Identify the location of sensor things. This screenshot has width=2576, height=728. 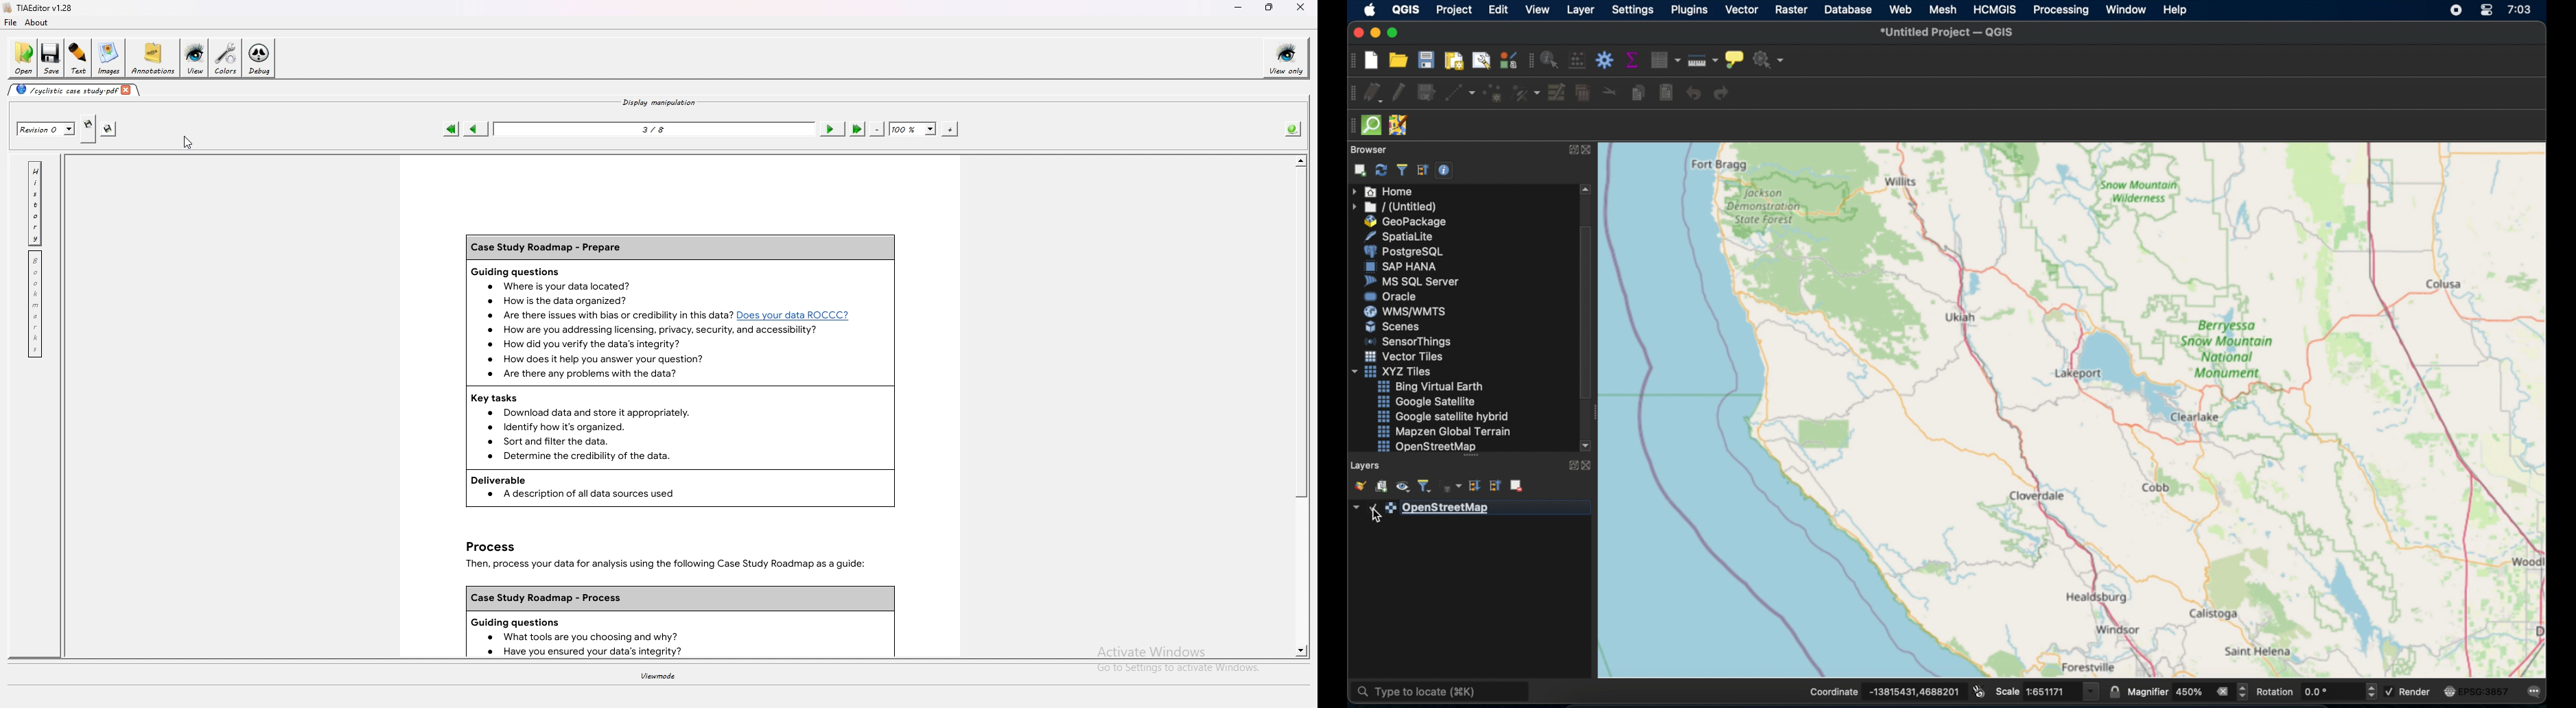
(1409, 342).